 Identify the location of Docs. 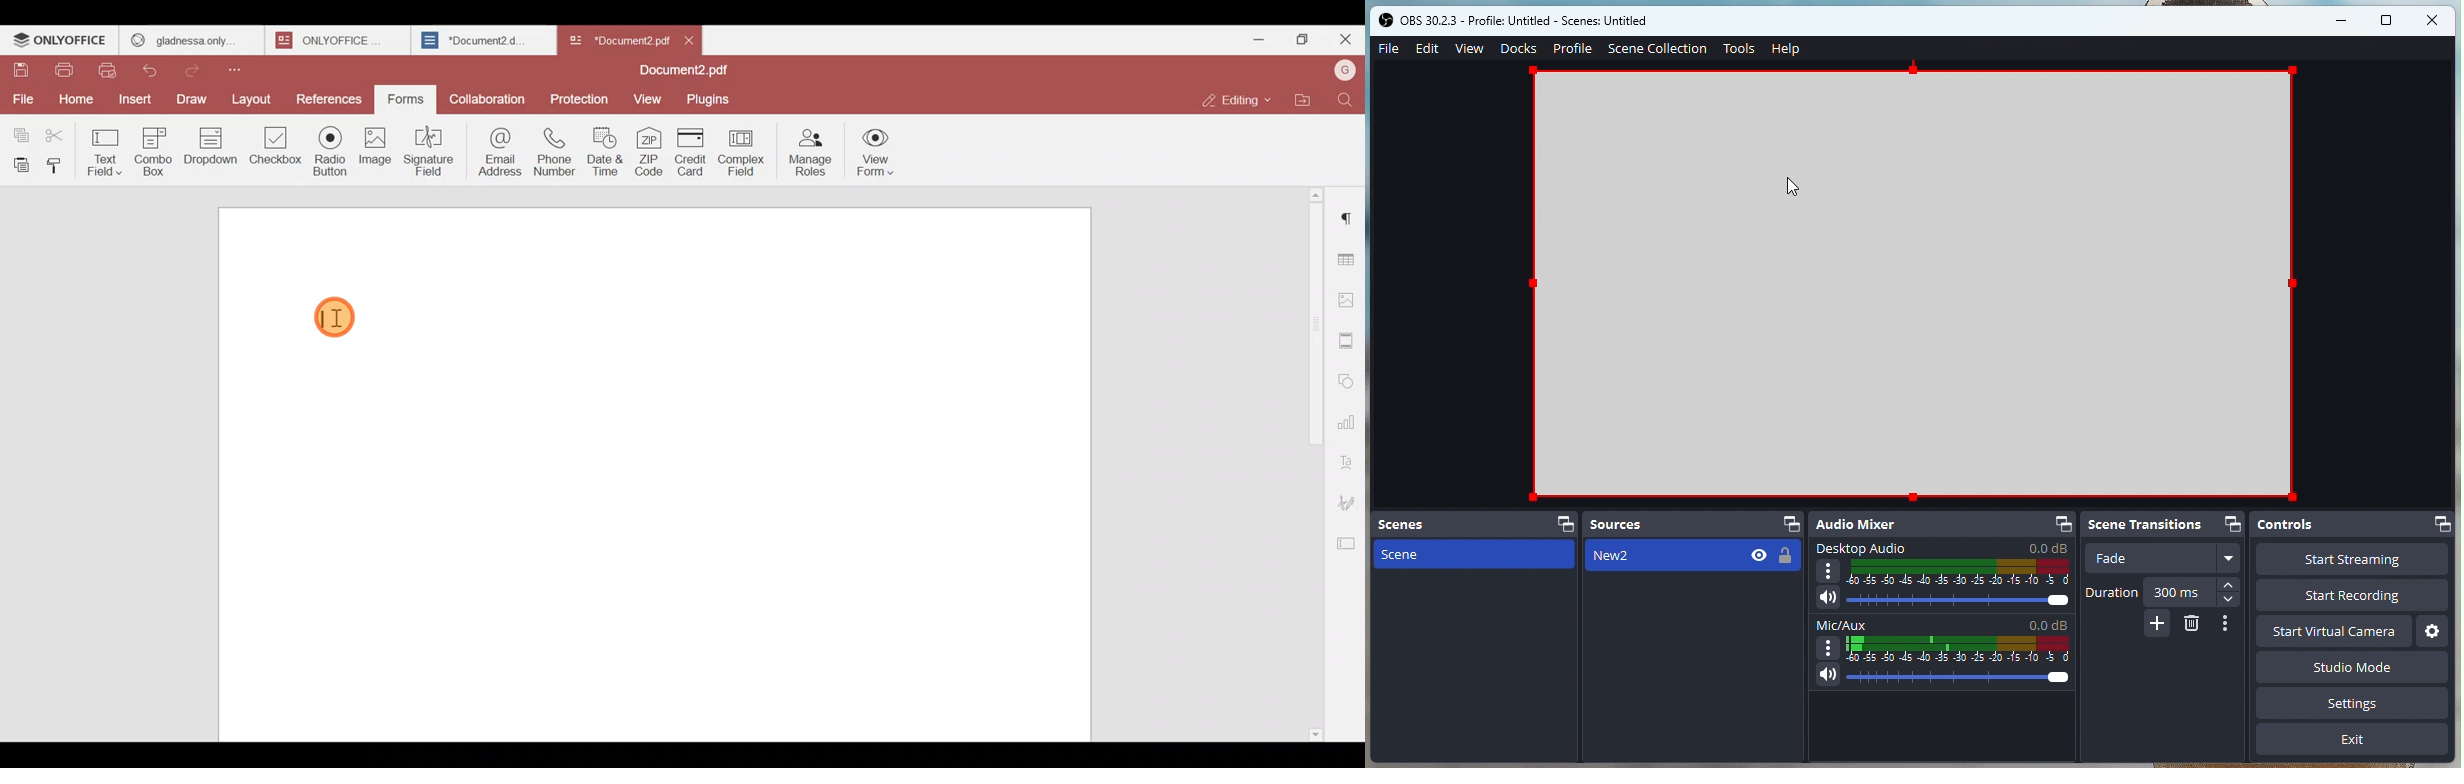
(1518, 48).